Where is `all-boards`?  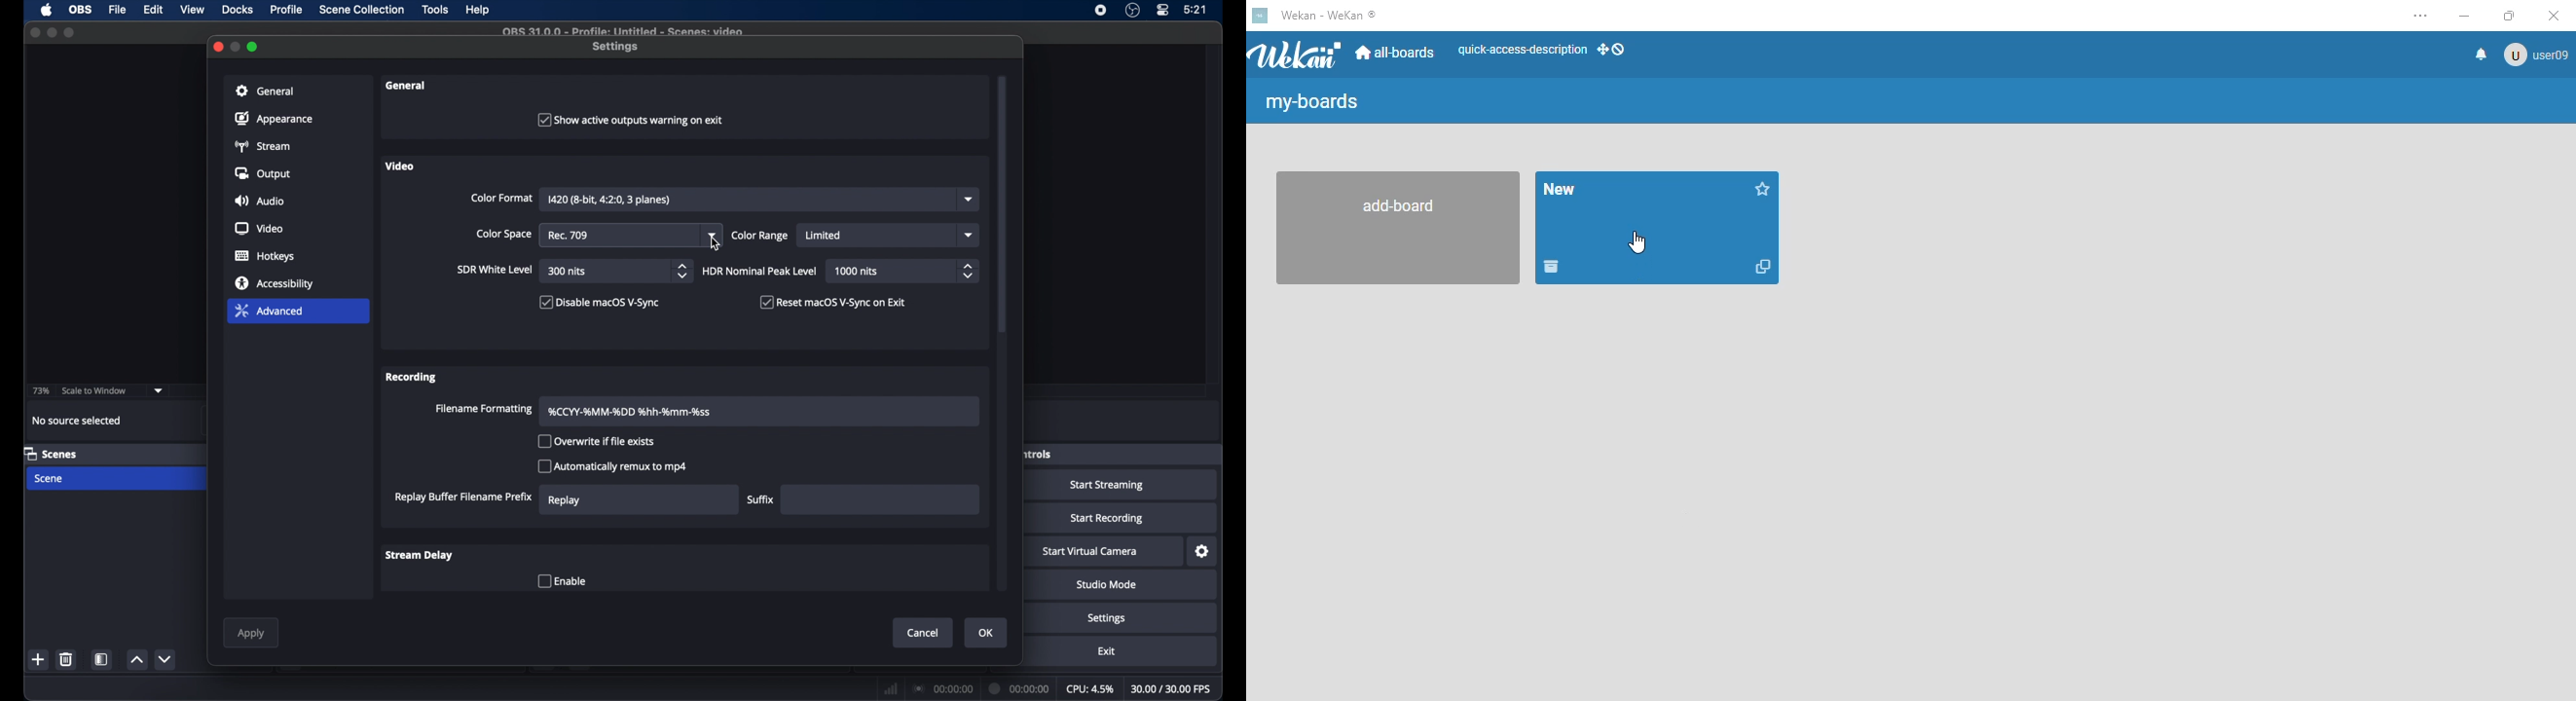 all-boards is located at coordinates (1398, 54).